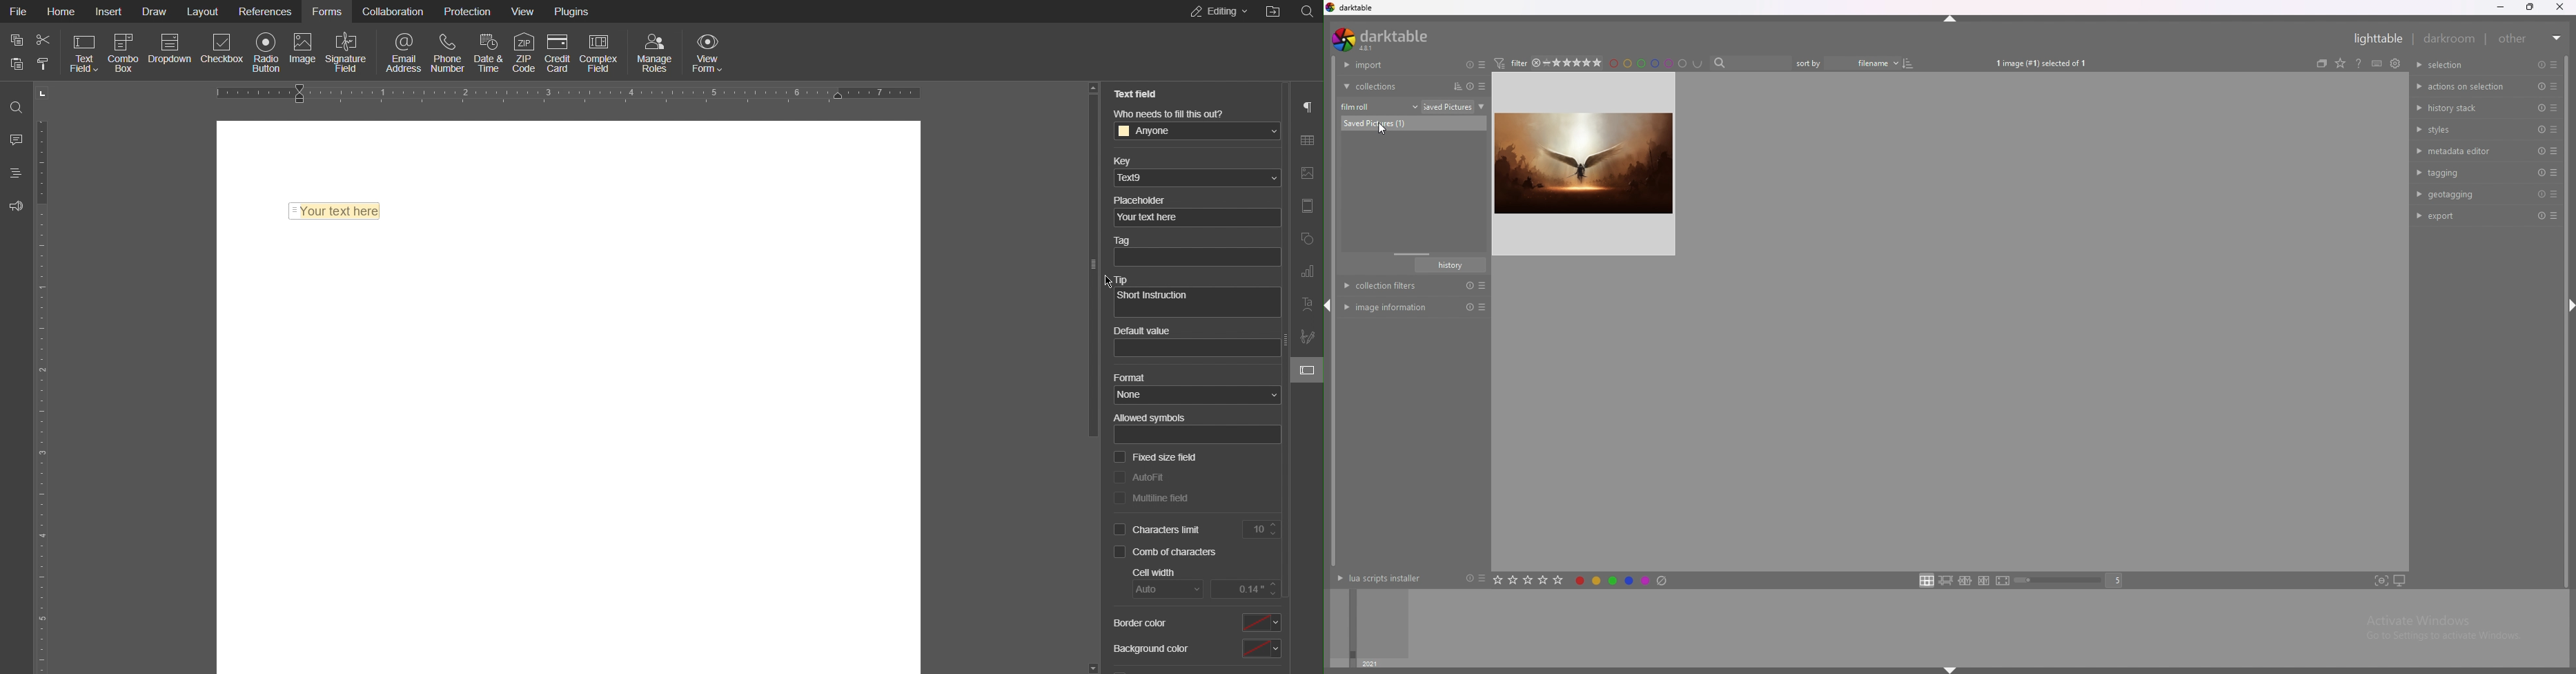 Image resolution: width=2576 pixels, height=700 pixels. Describe the element at coordinates (1135, 376) in the screenshot. I see `Format` at that location.